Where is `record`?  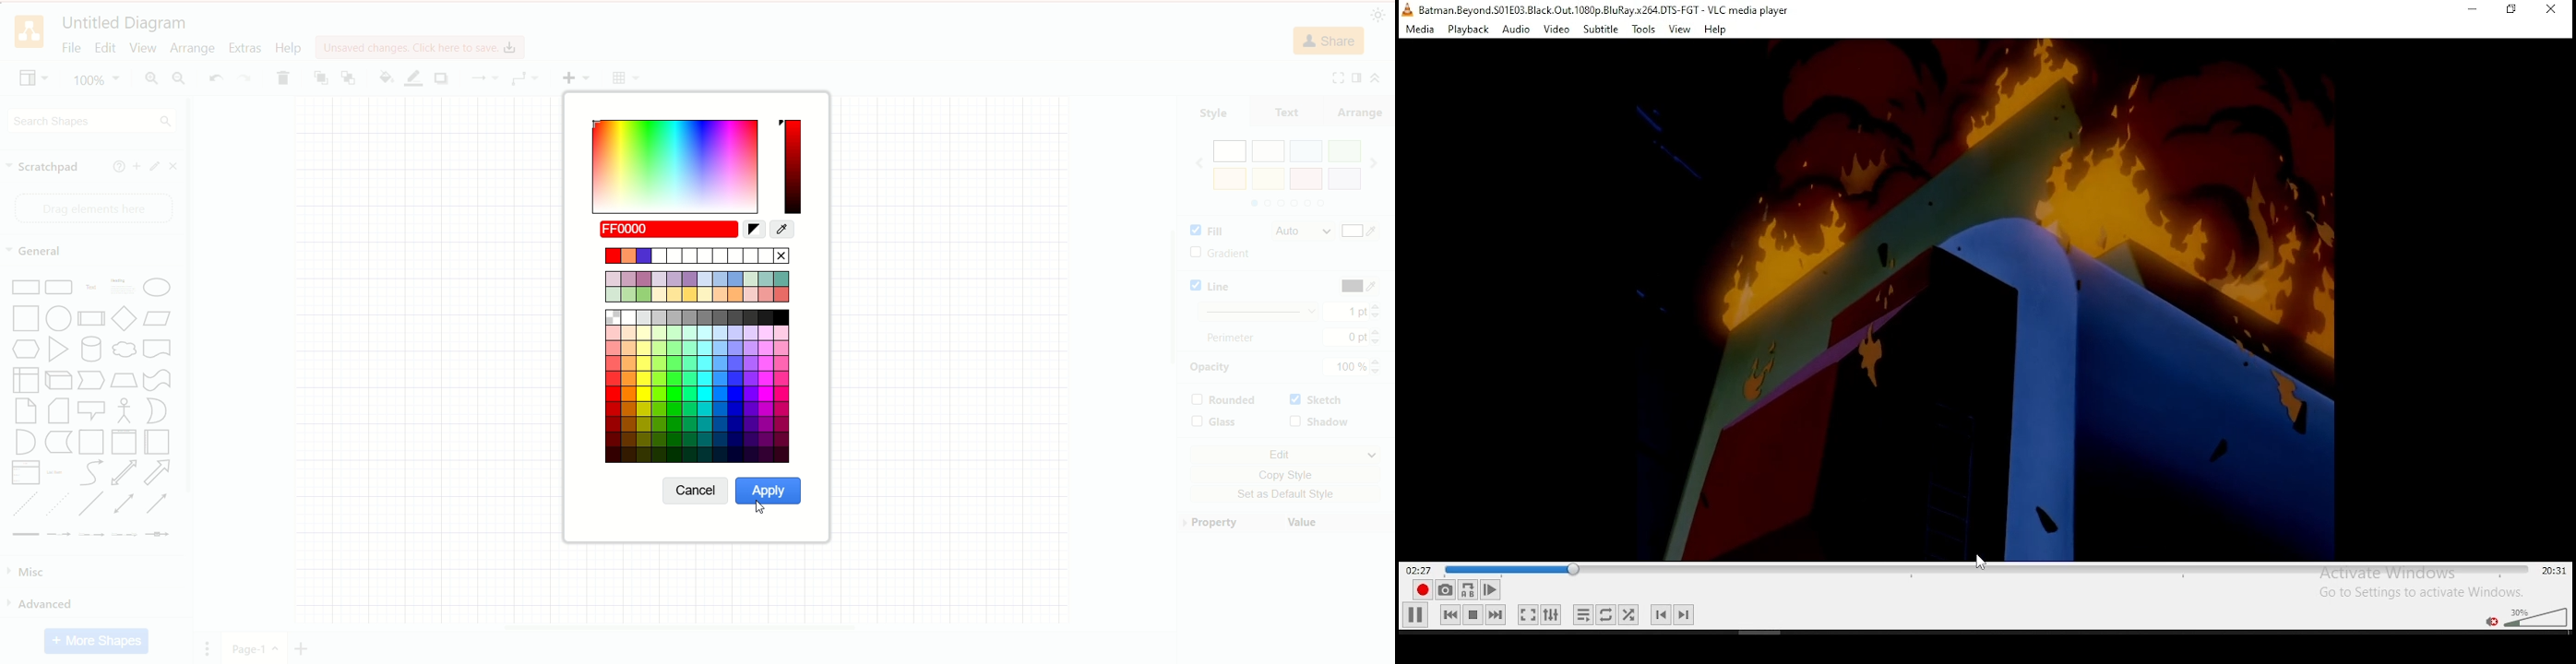
record is located at coordinates (1420, 590).